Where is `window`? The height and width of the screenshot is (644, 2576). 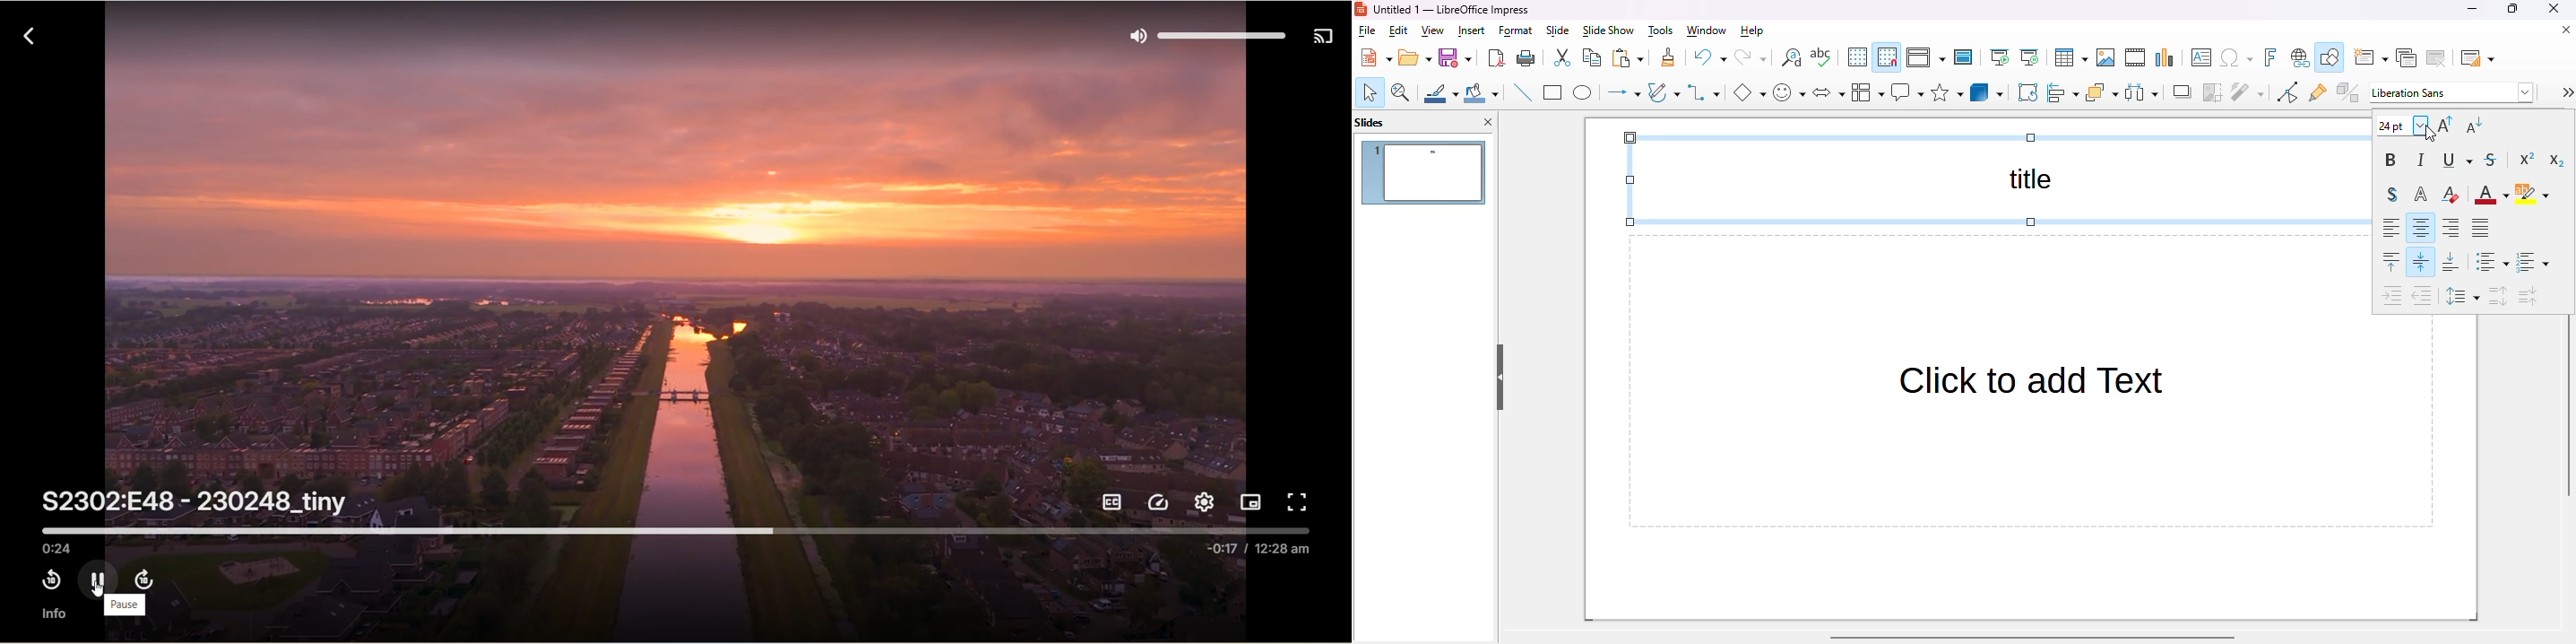
window is located at coordinates (1707, 30).